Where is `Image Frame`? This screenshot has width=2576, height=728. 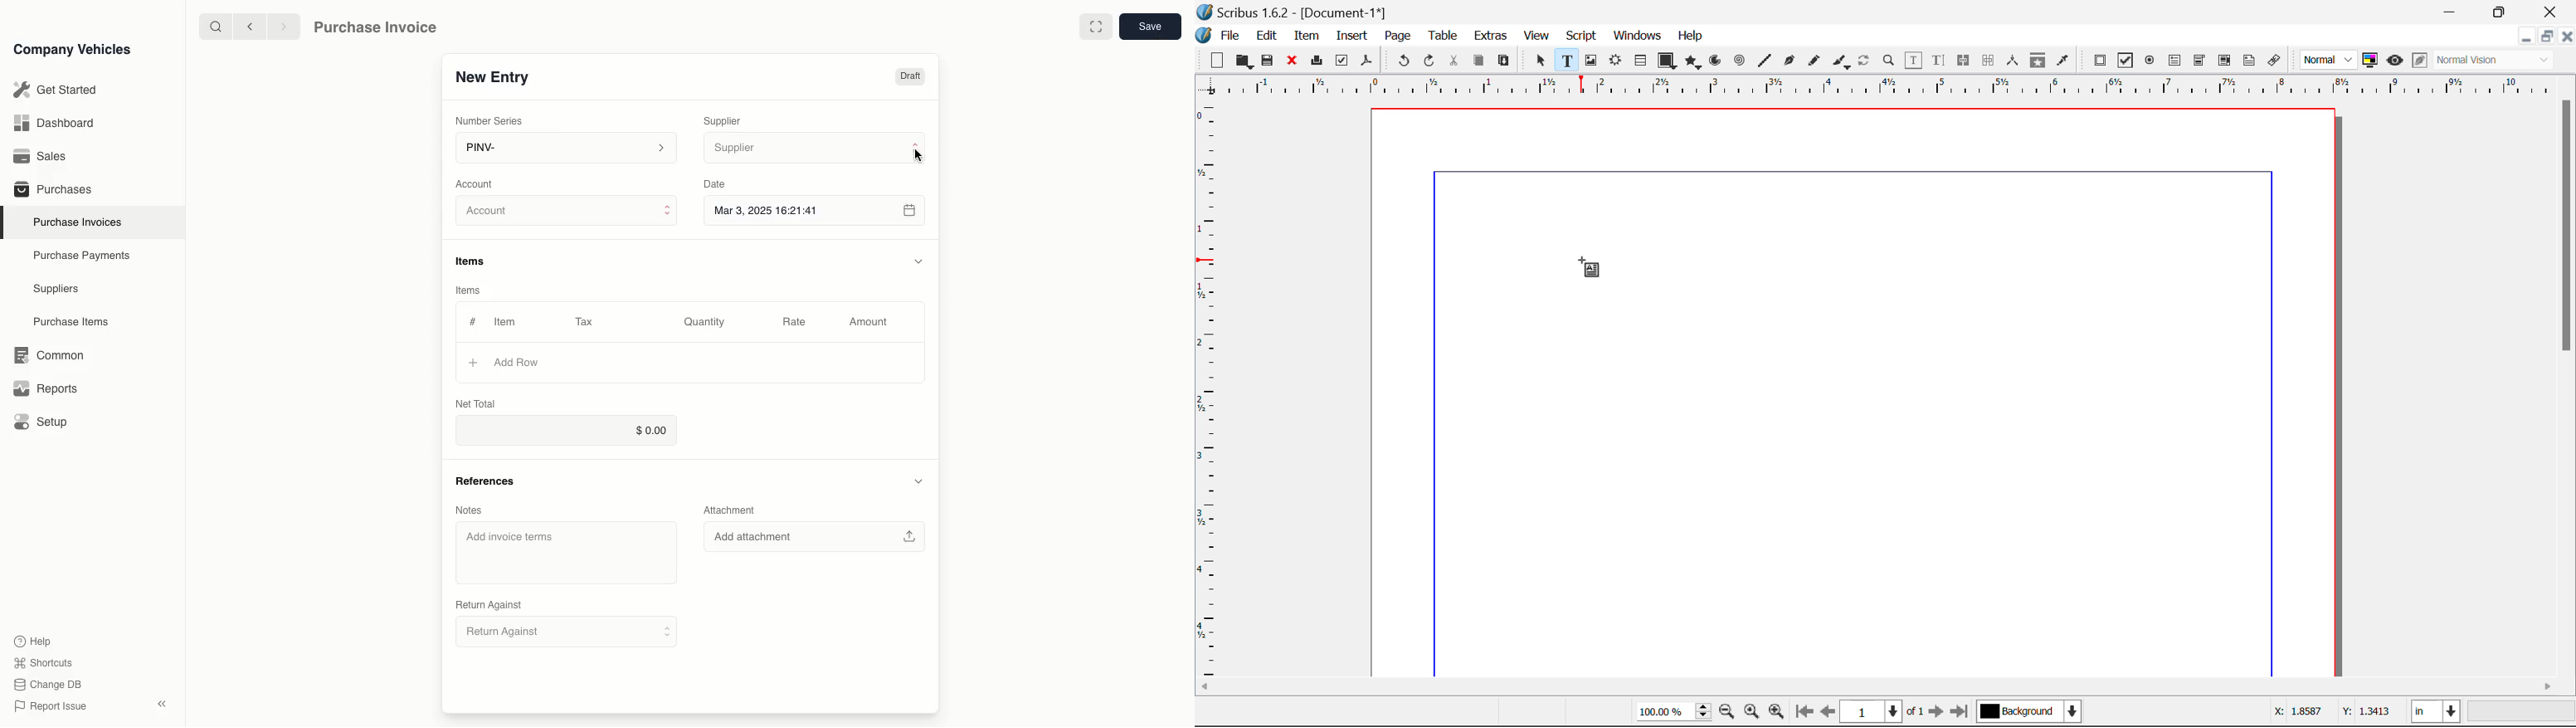 Image Frame is located at coordinates (1590, 60).